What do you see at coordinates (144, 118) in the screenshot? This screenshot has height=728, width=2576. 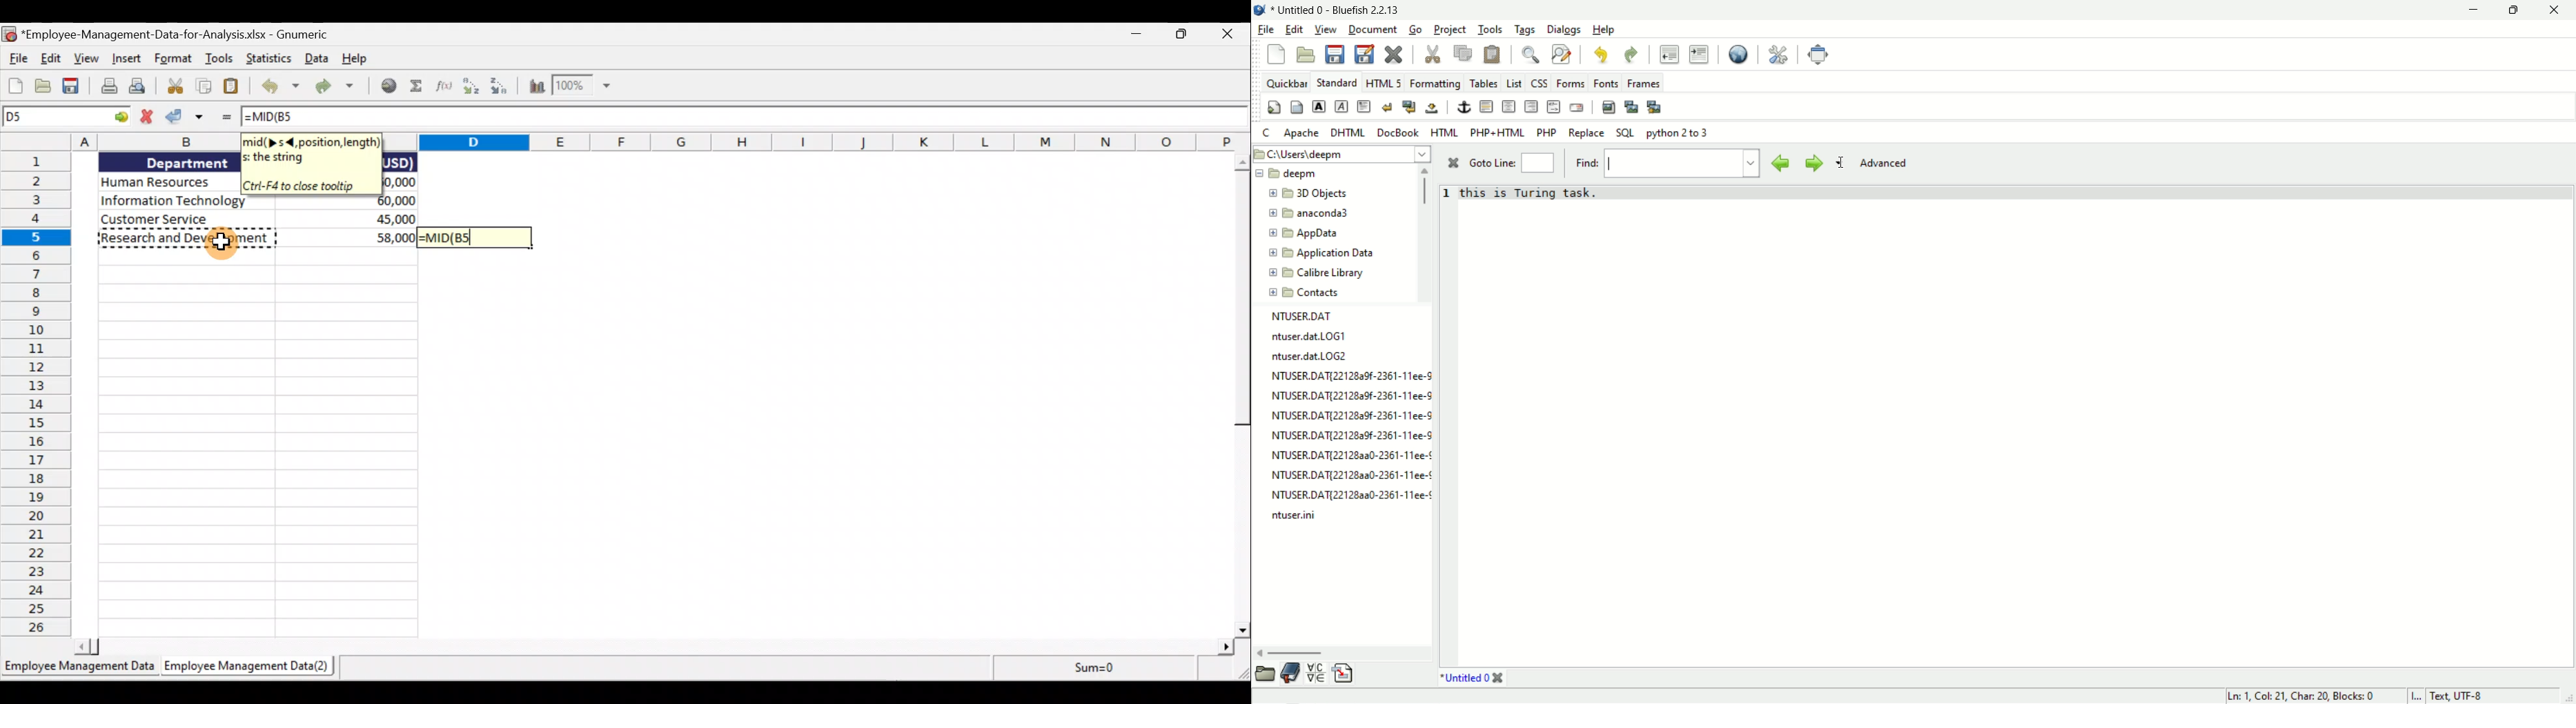 I see `Cancel change` at bounding box center [144, 118].